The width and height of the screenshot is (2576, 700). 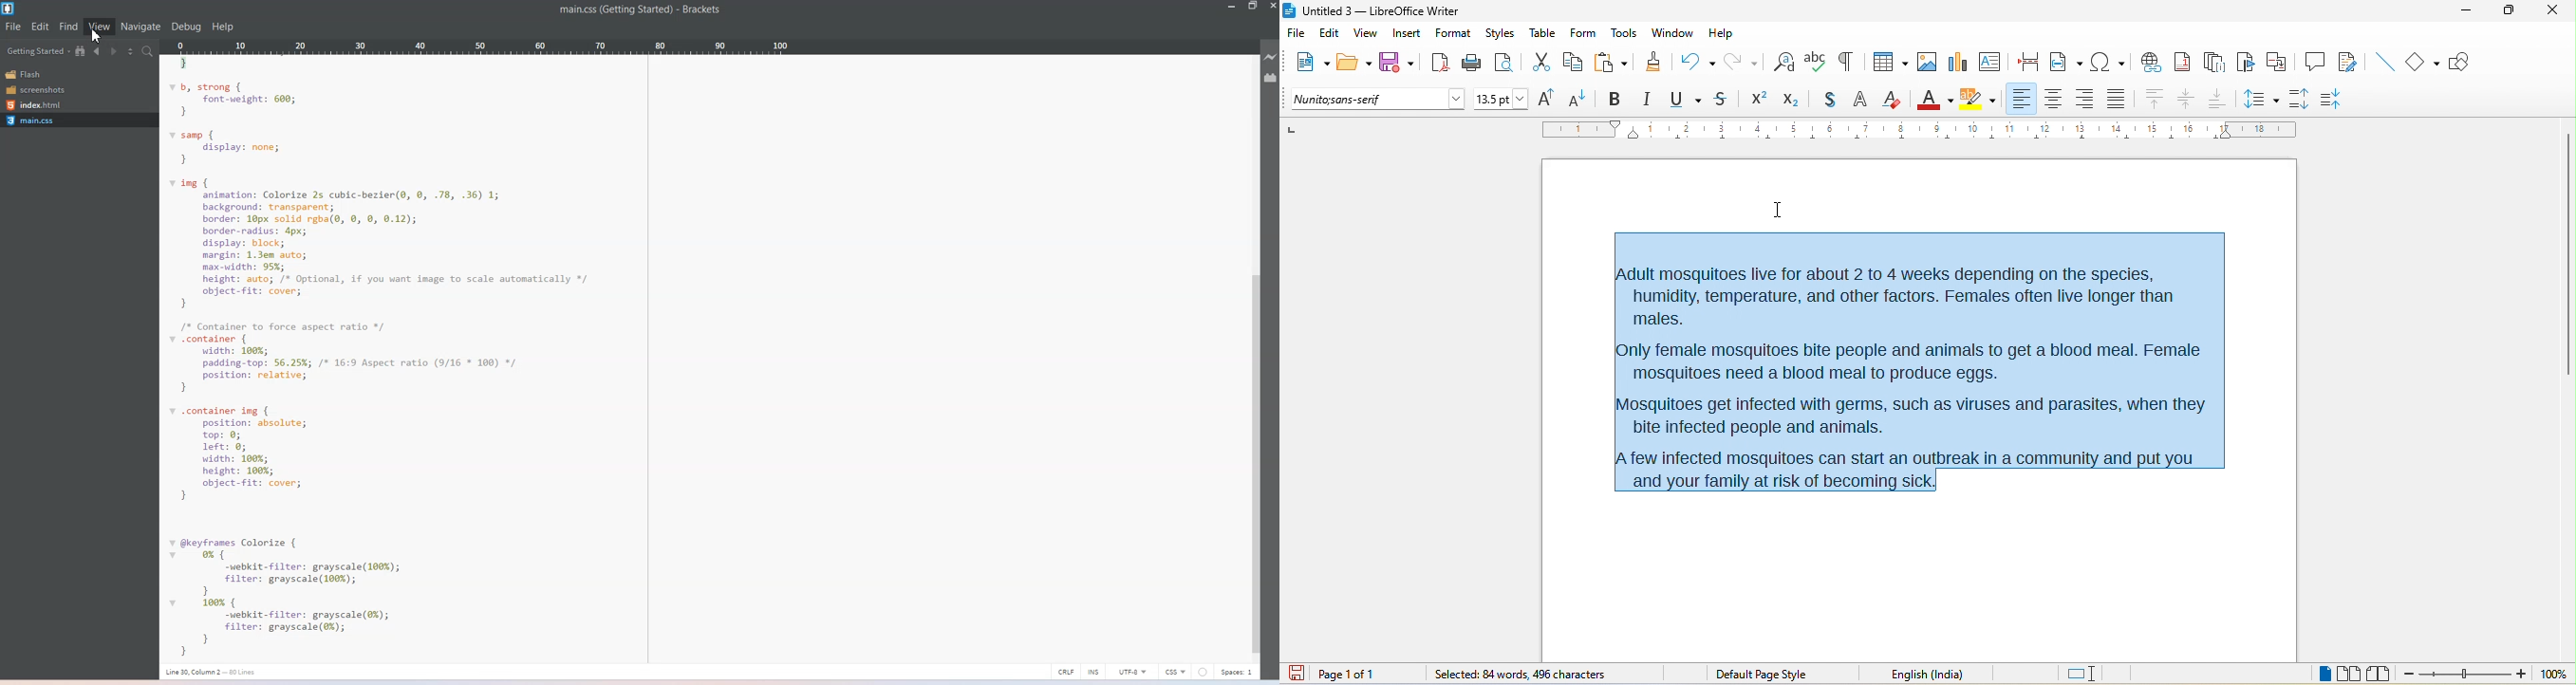 What do you see at coordinates (2424, 63) in the screenshot?
I see `basic shapes` at bounding box center [2424, 63].